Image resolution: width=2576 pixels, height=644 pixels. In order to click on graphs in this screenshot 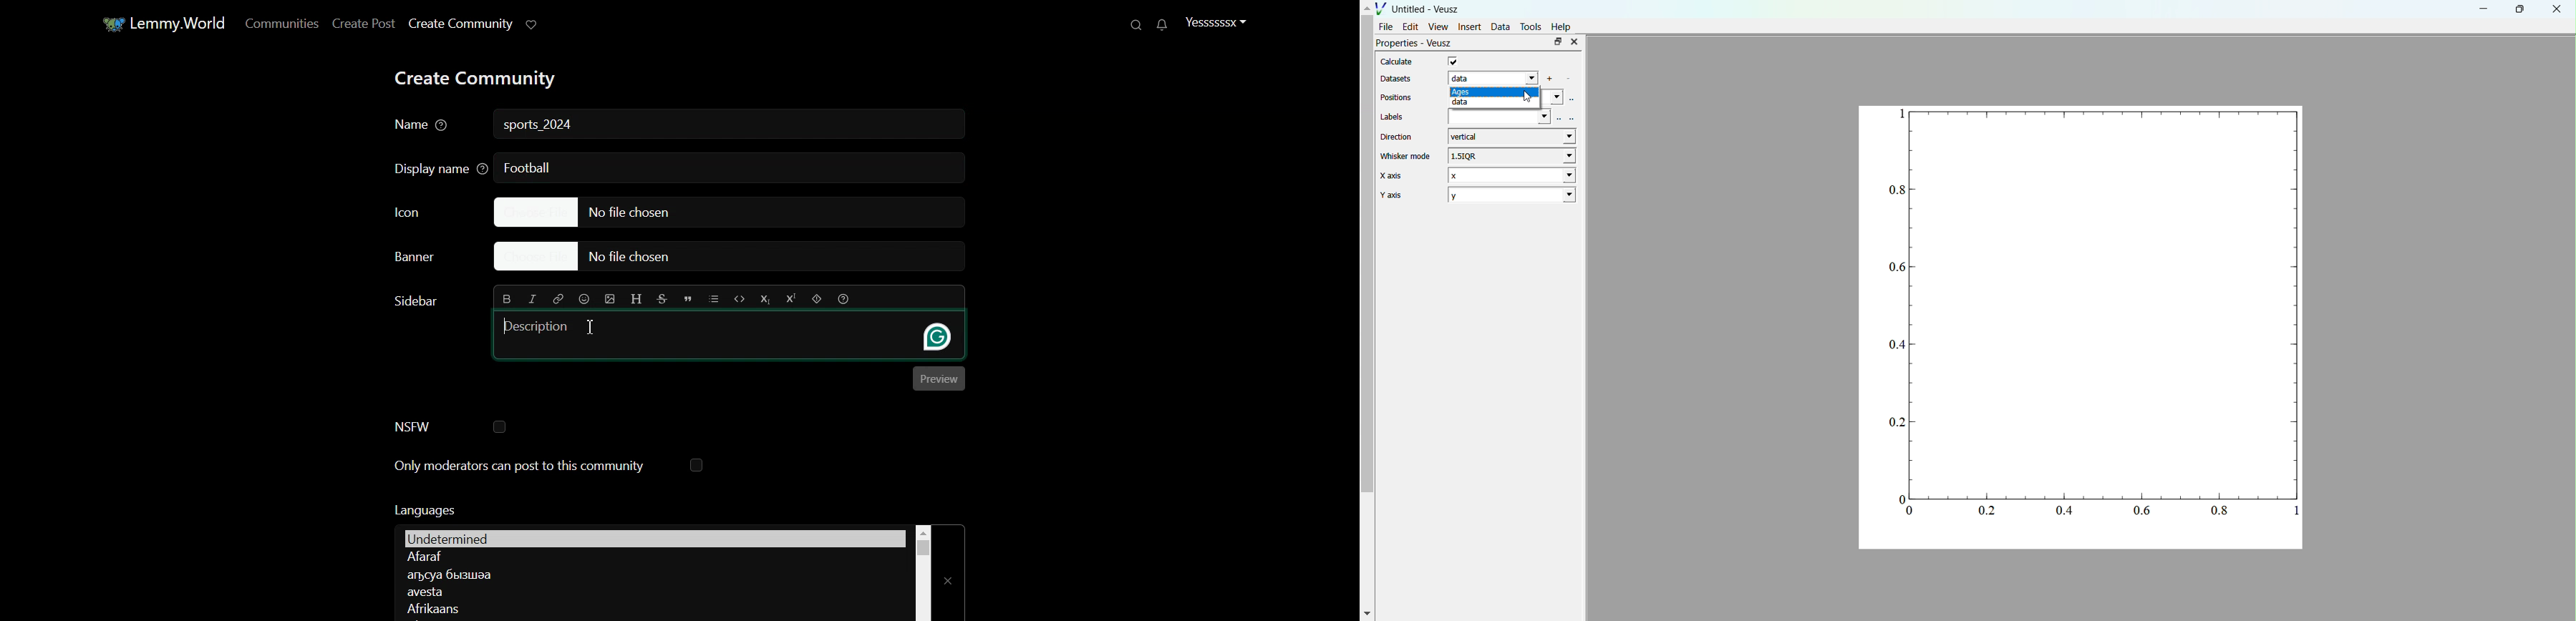, I will do `click(2083, 326)`.